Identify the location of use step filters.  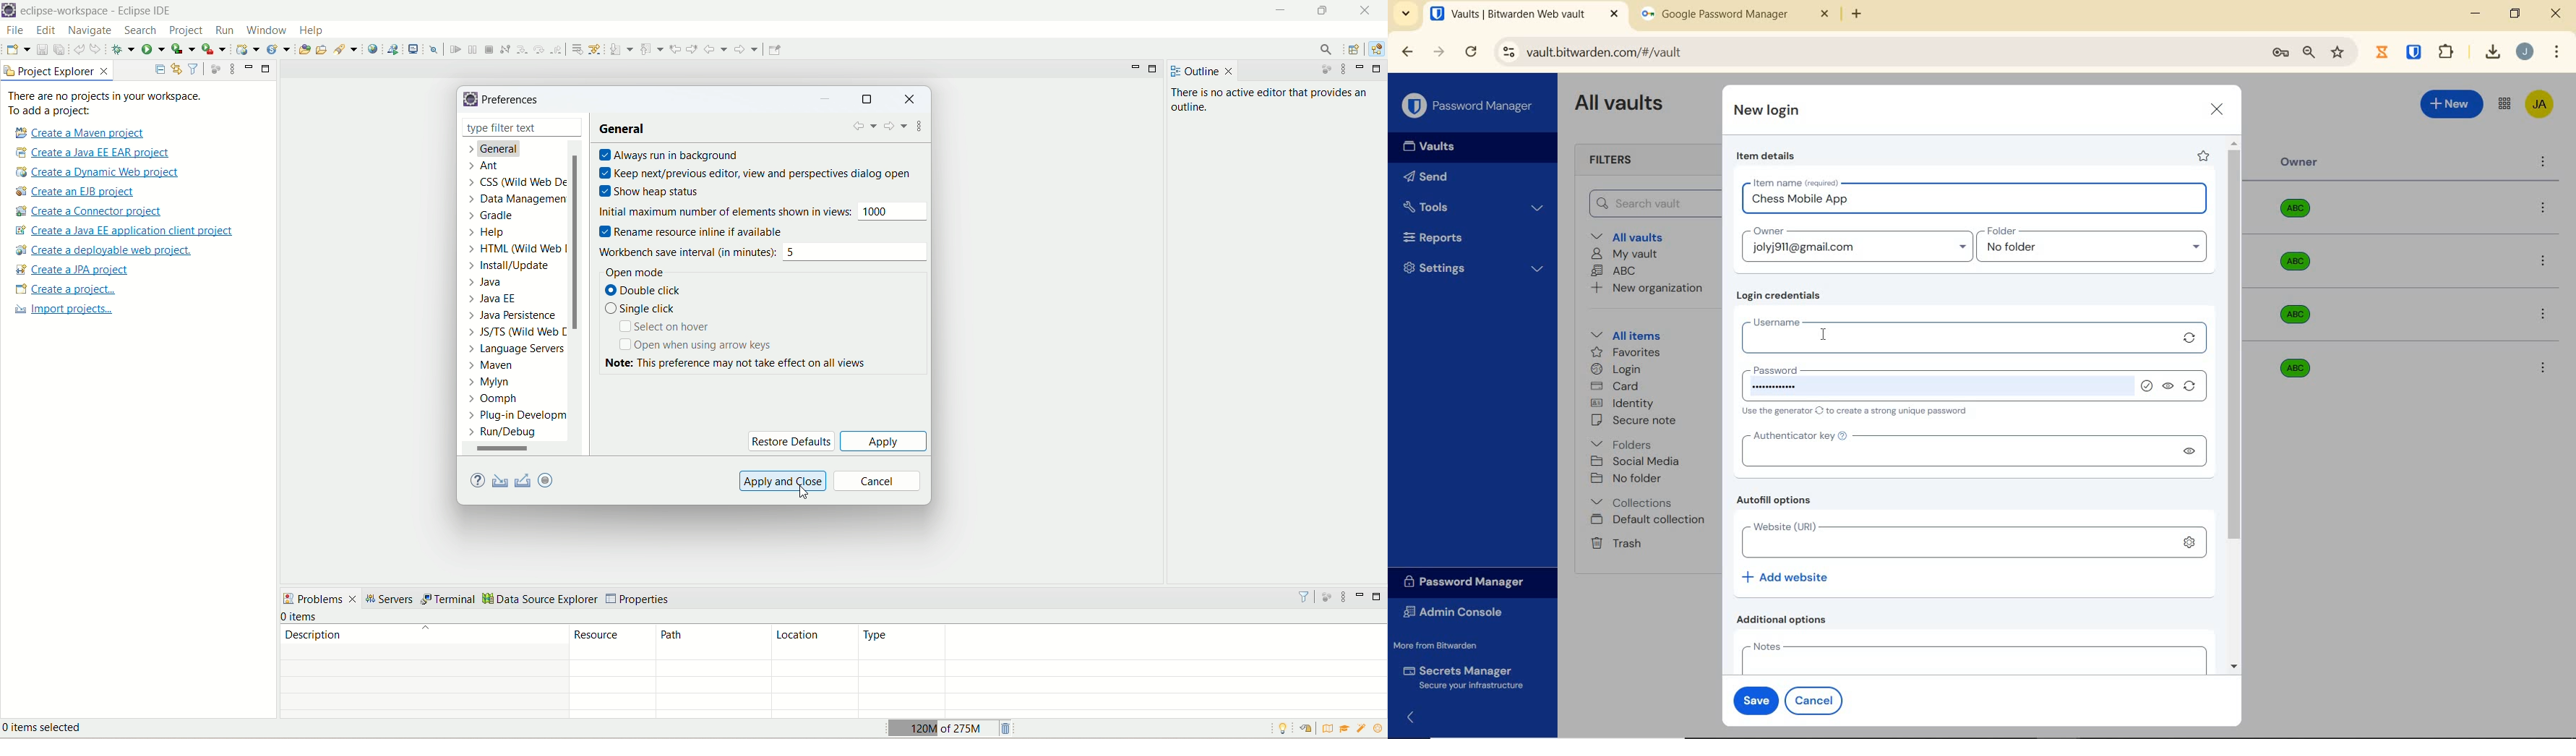
(596, 48).